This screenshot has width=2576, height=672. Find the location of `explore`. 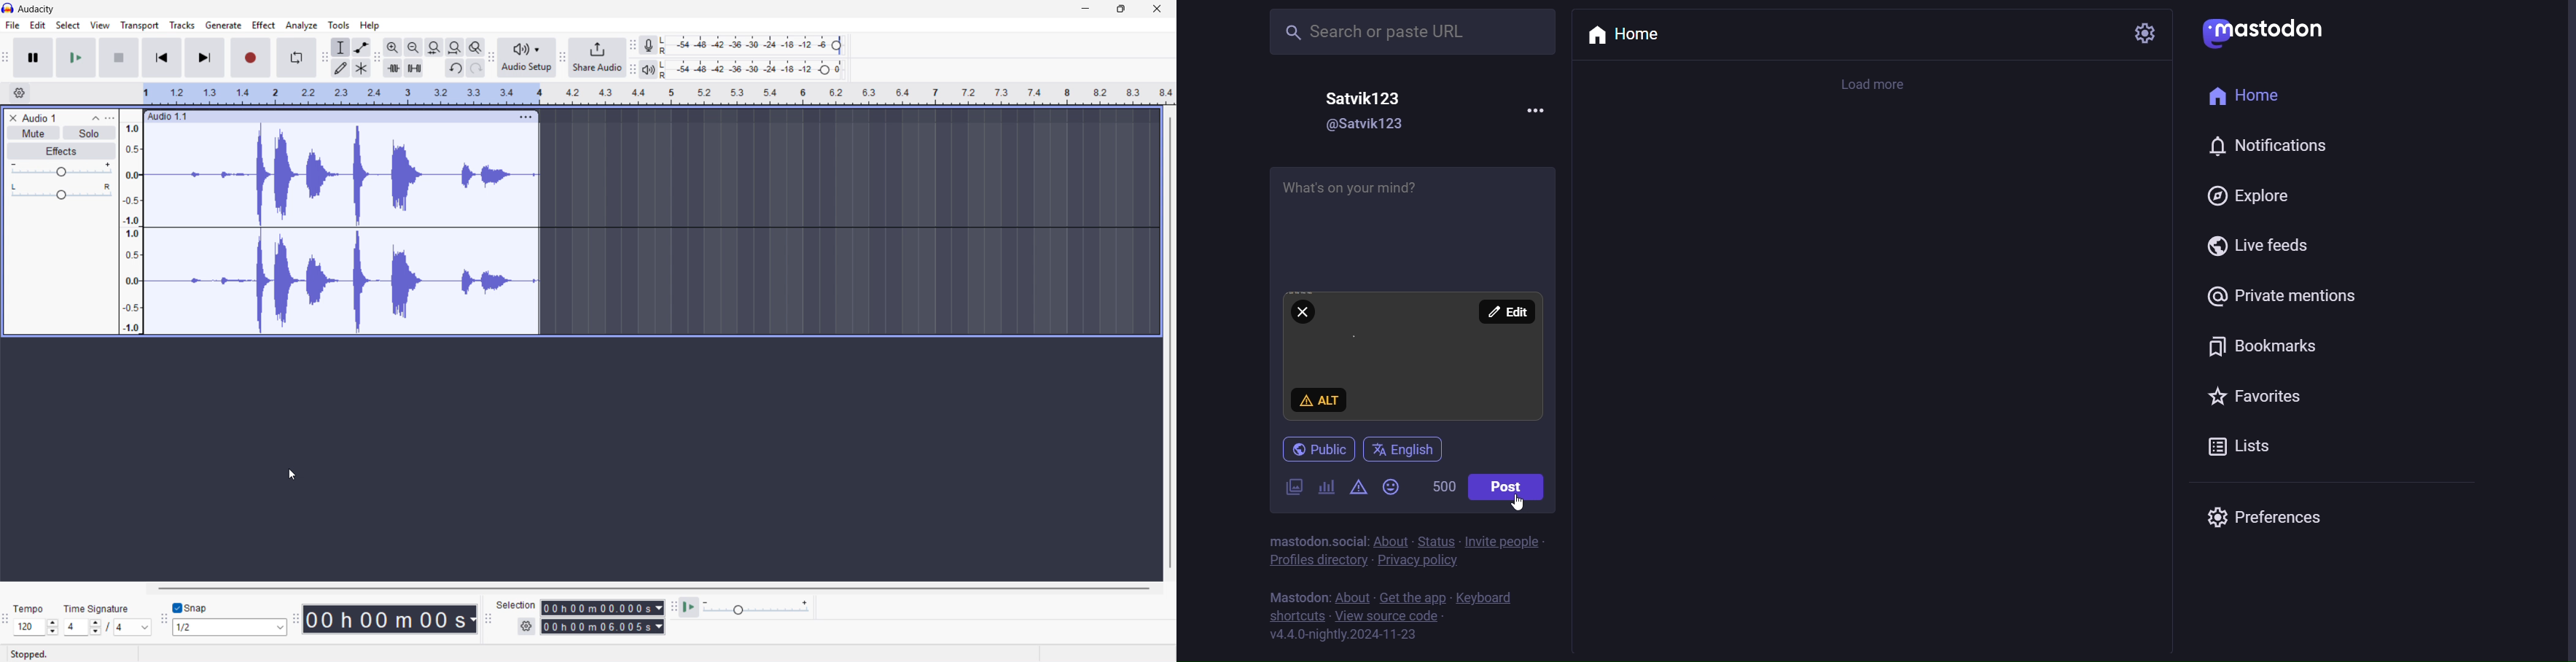

explore is located at coordinates (2244, 197).